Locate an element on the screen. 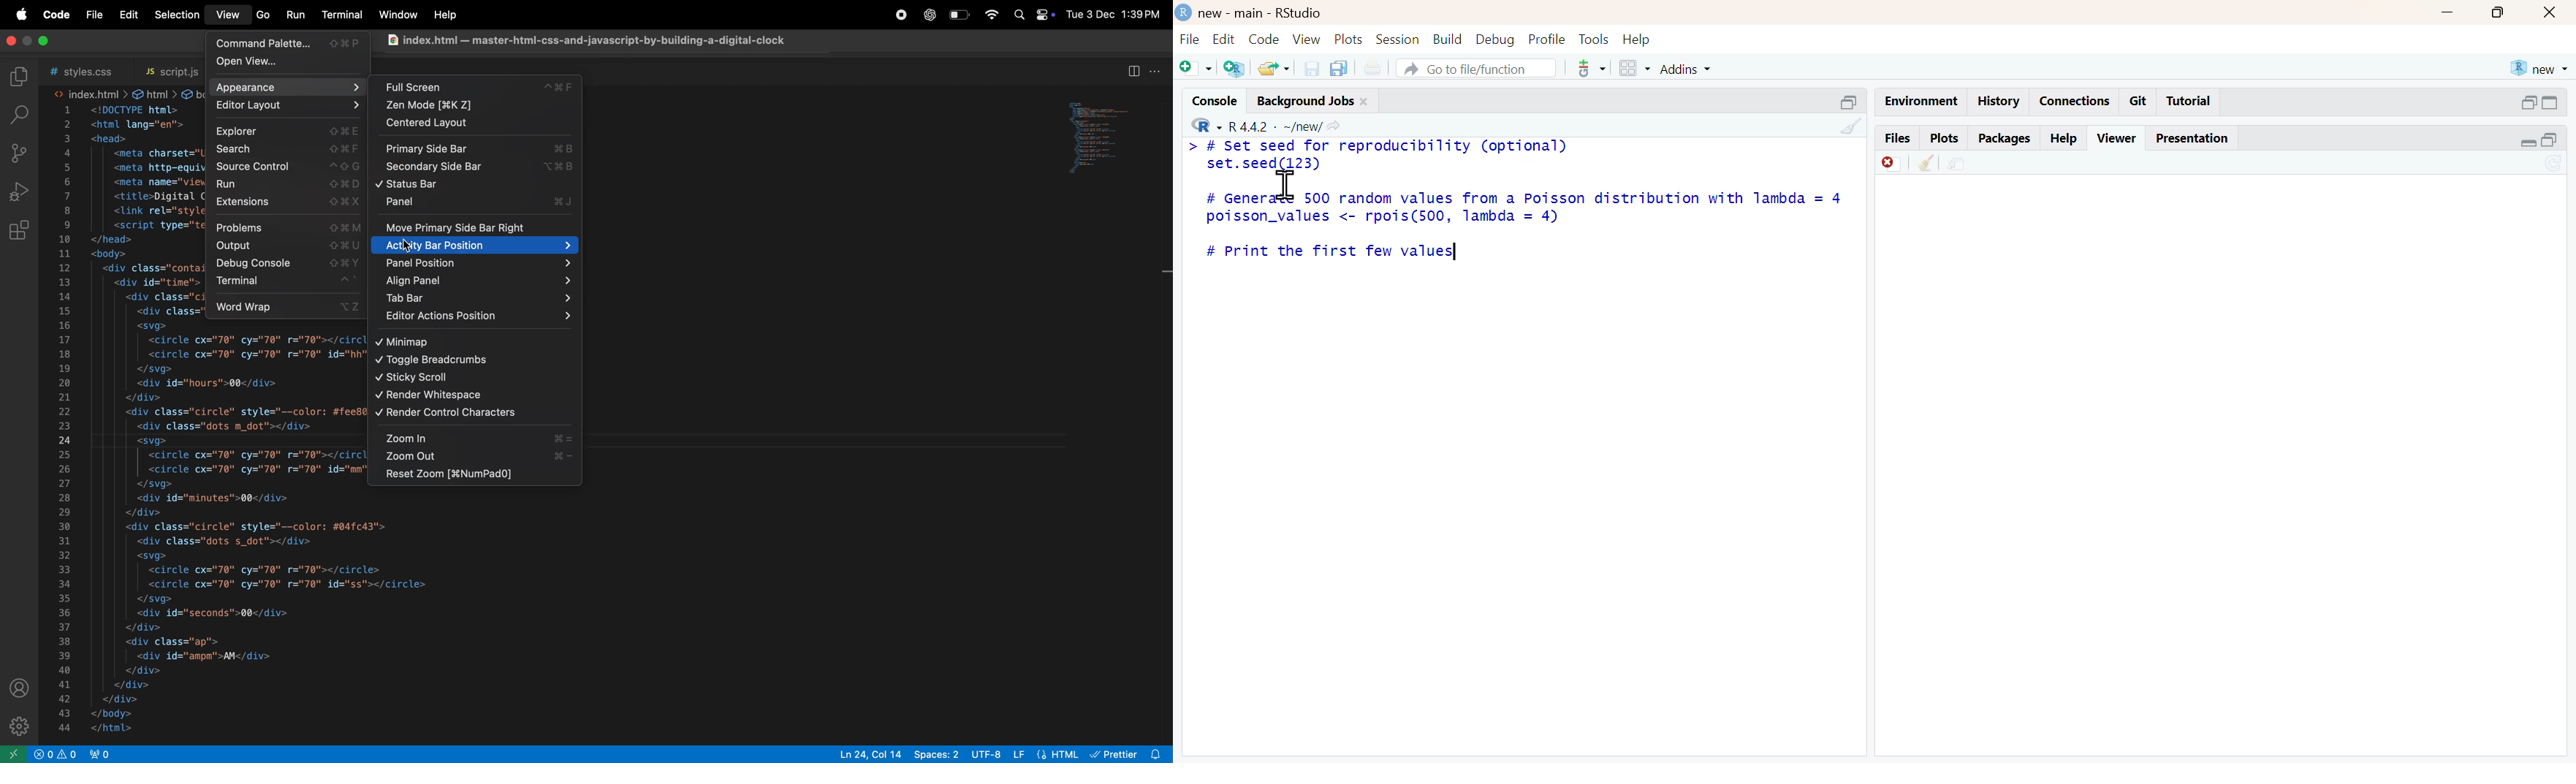 This screenshot has width=2576, height=784. clean is located at coordinates (1854, 126).